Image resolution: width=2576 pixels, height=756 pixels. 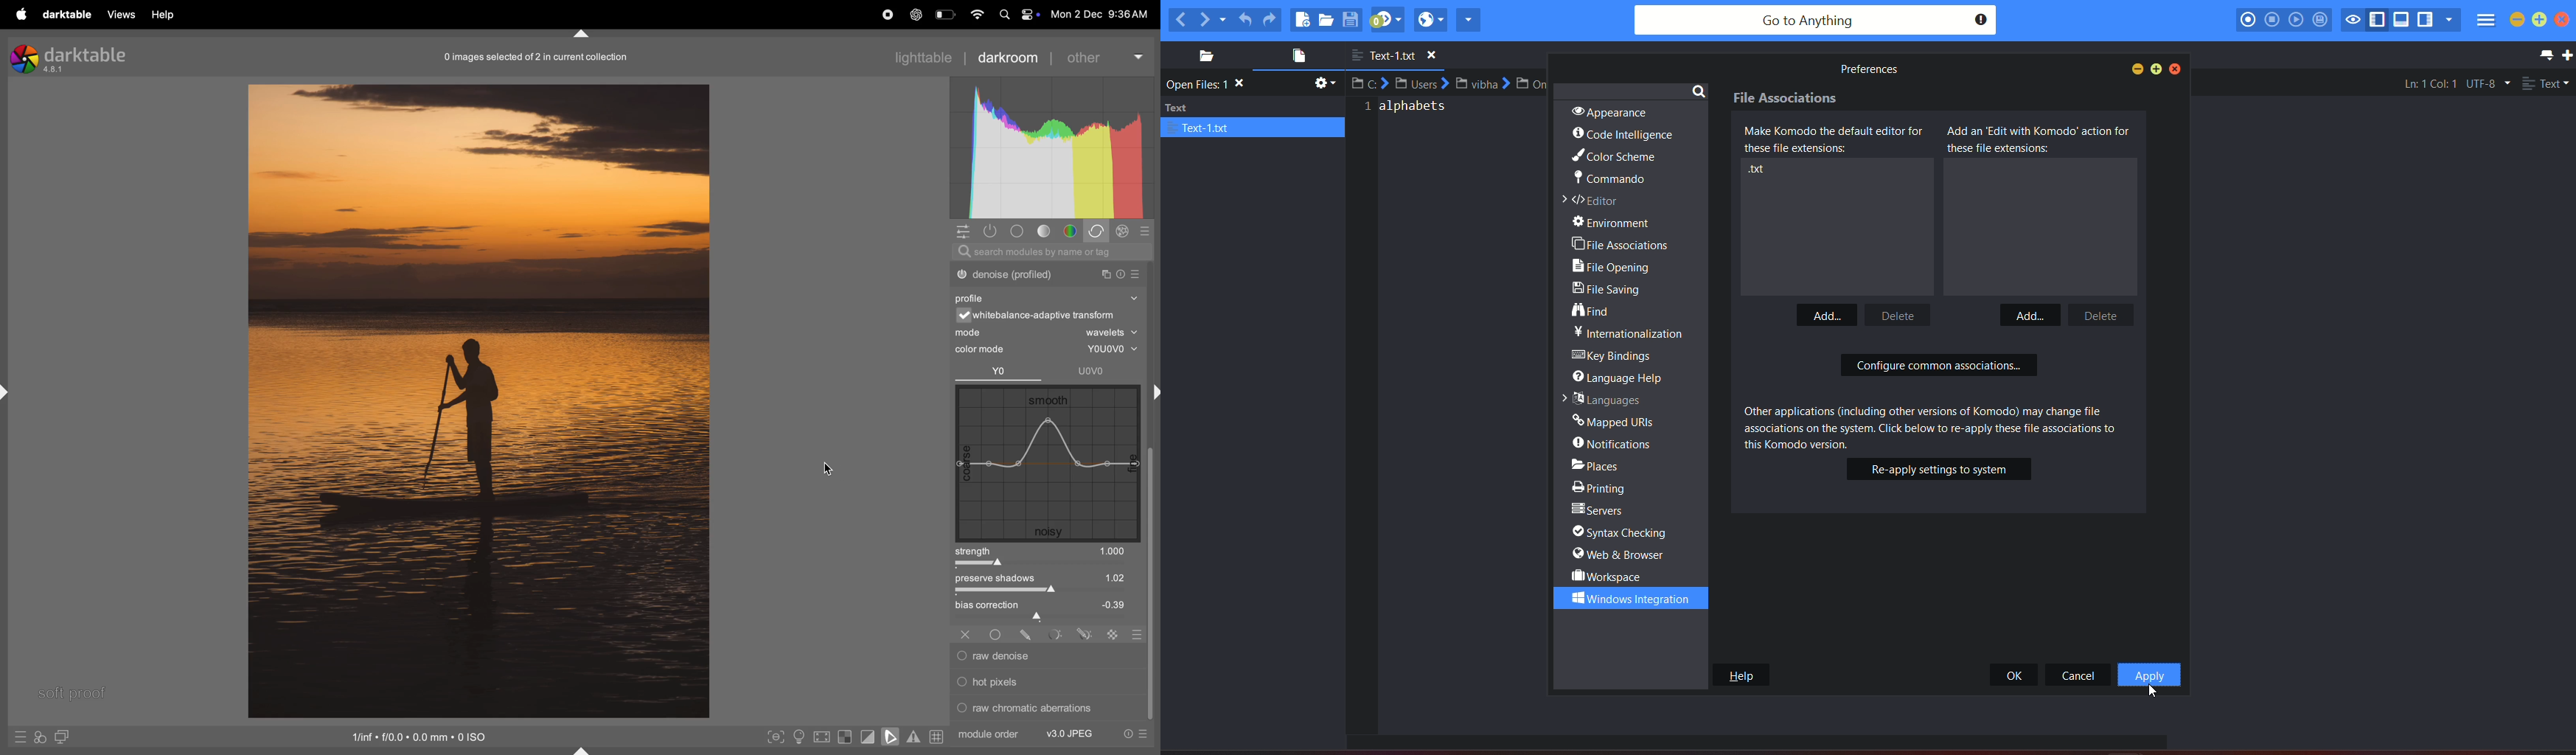 I want to click on sign , so click(x=1149, y=231).